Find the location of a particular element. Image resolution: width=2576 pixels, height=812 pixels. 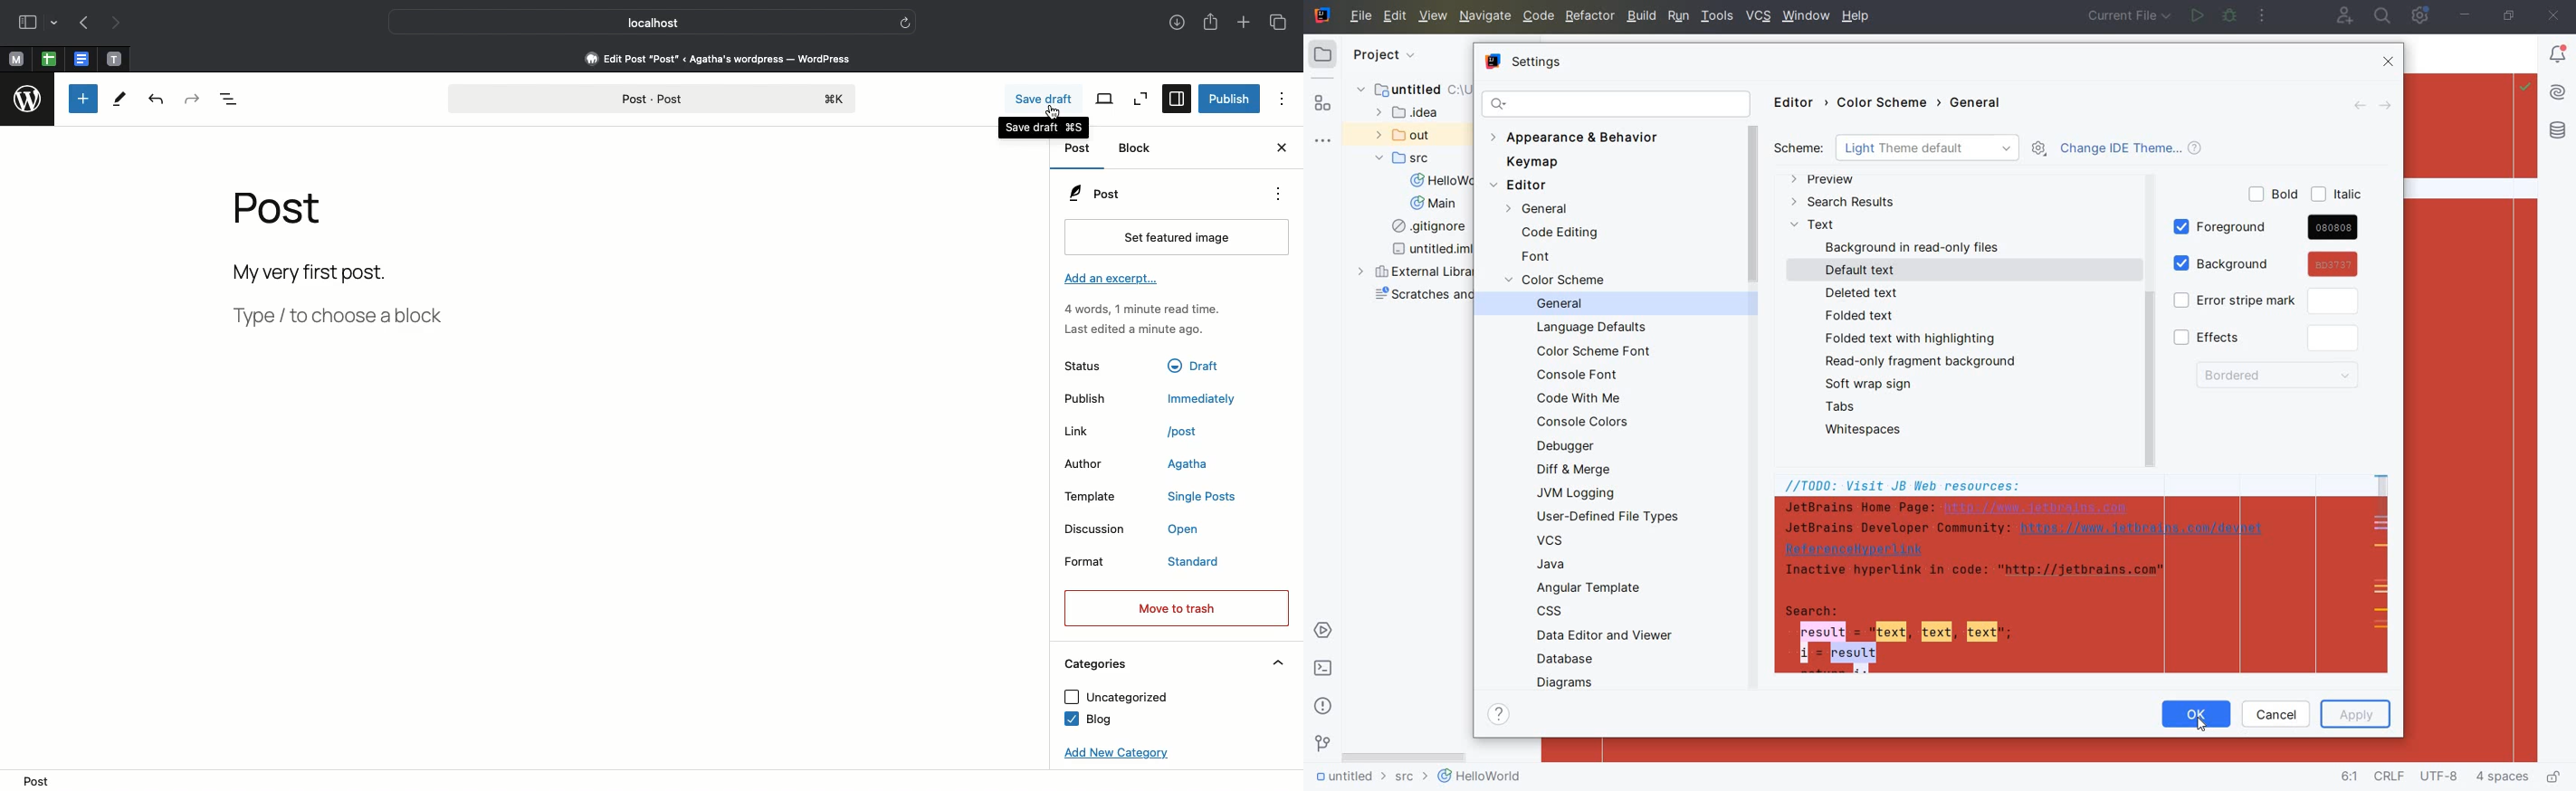

go to line is located at coordinates (2348, 777).